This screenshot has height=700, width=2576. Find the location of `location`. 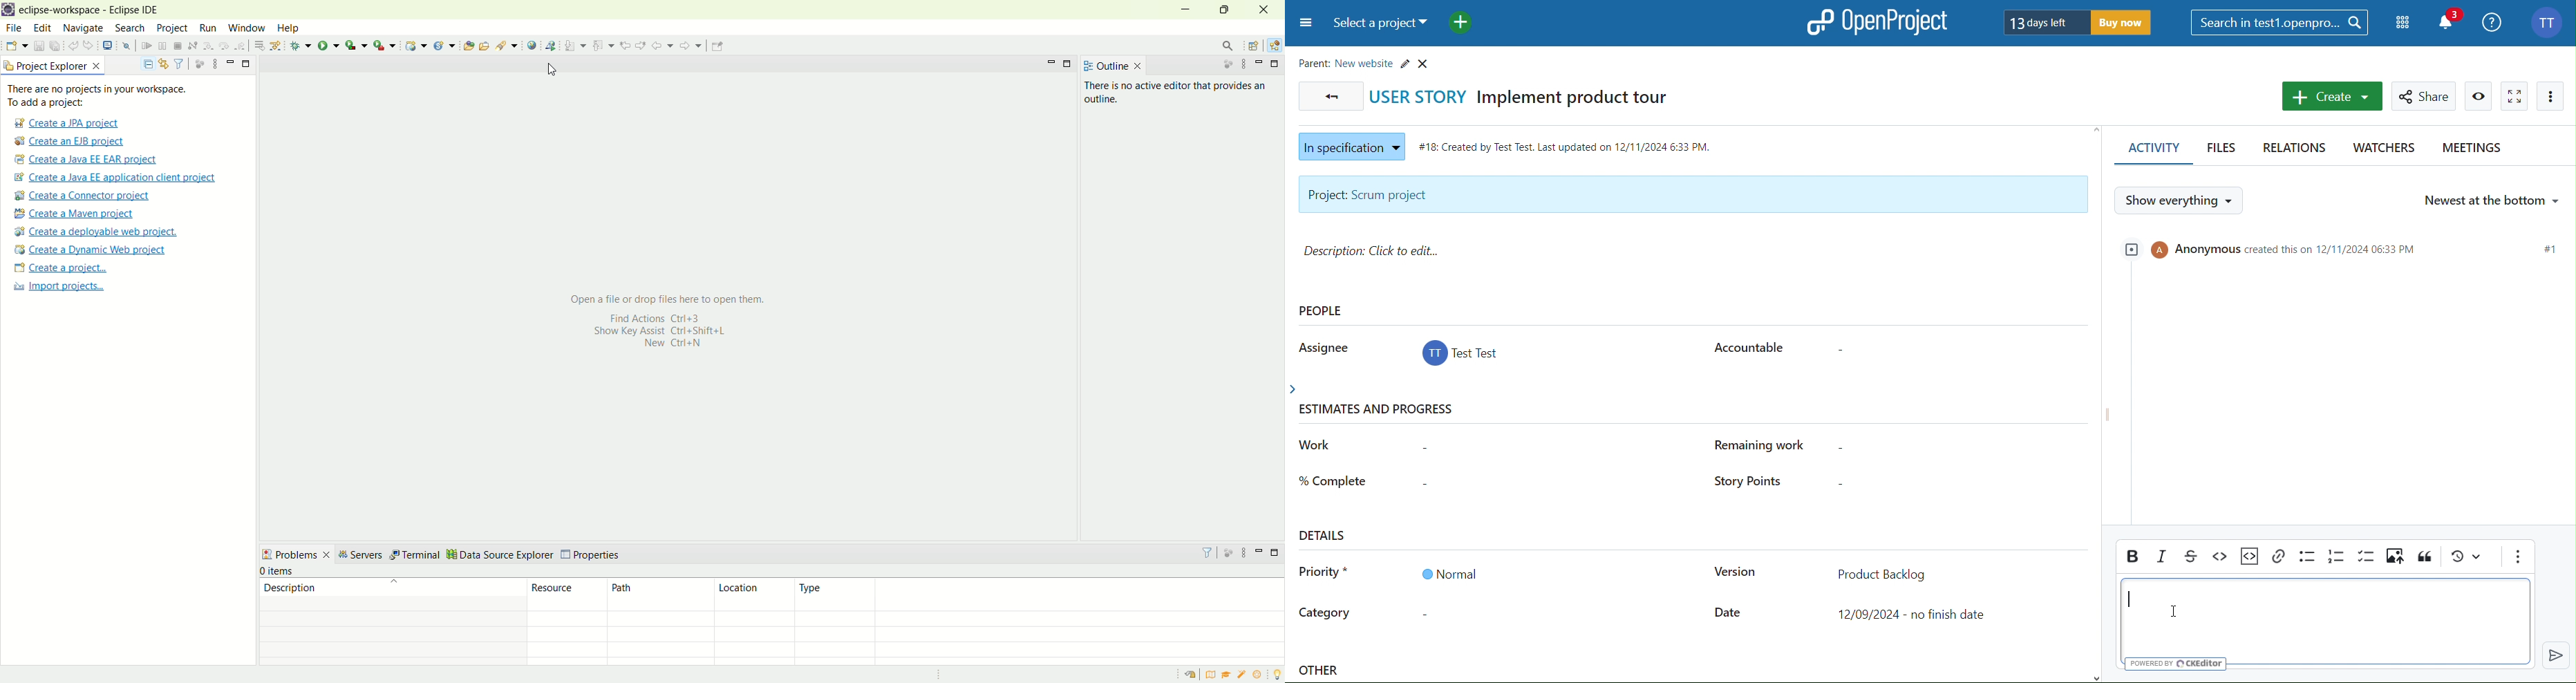

location is located at coordinates (753, 595).